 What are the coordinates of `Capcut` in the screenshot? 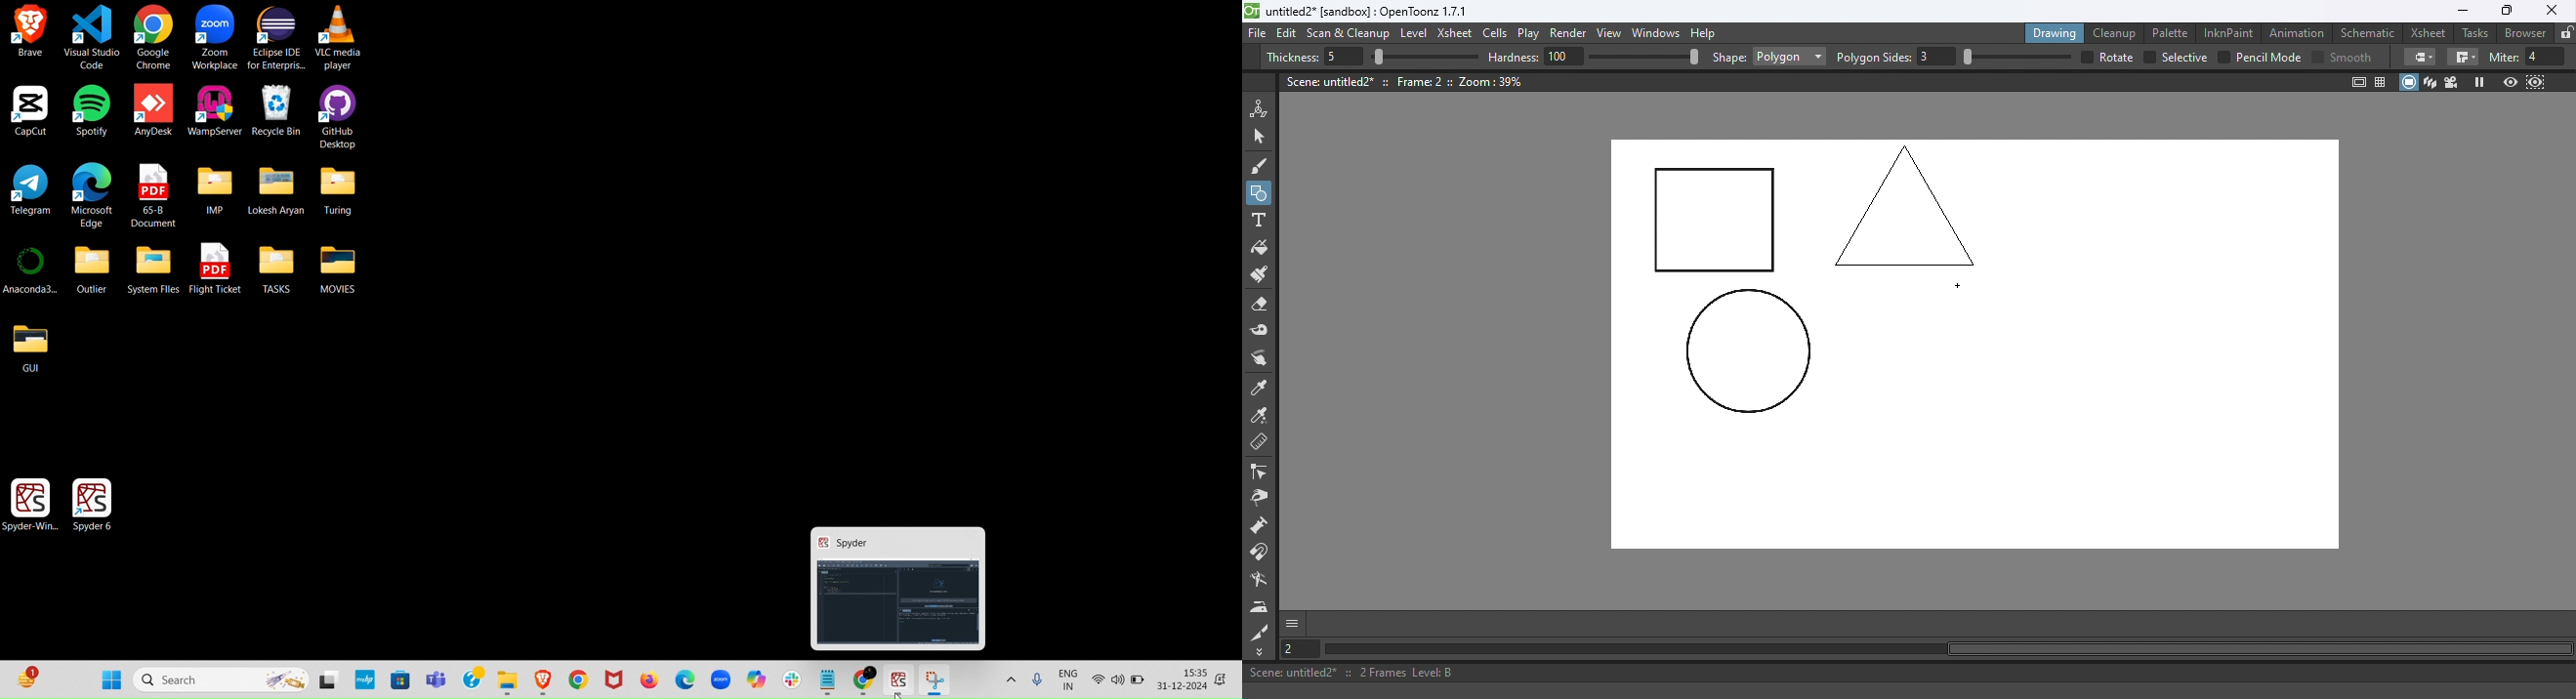 It's located at (29, 110).